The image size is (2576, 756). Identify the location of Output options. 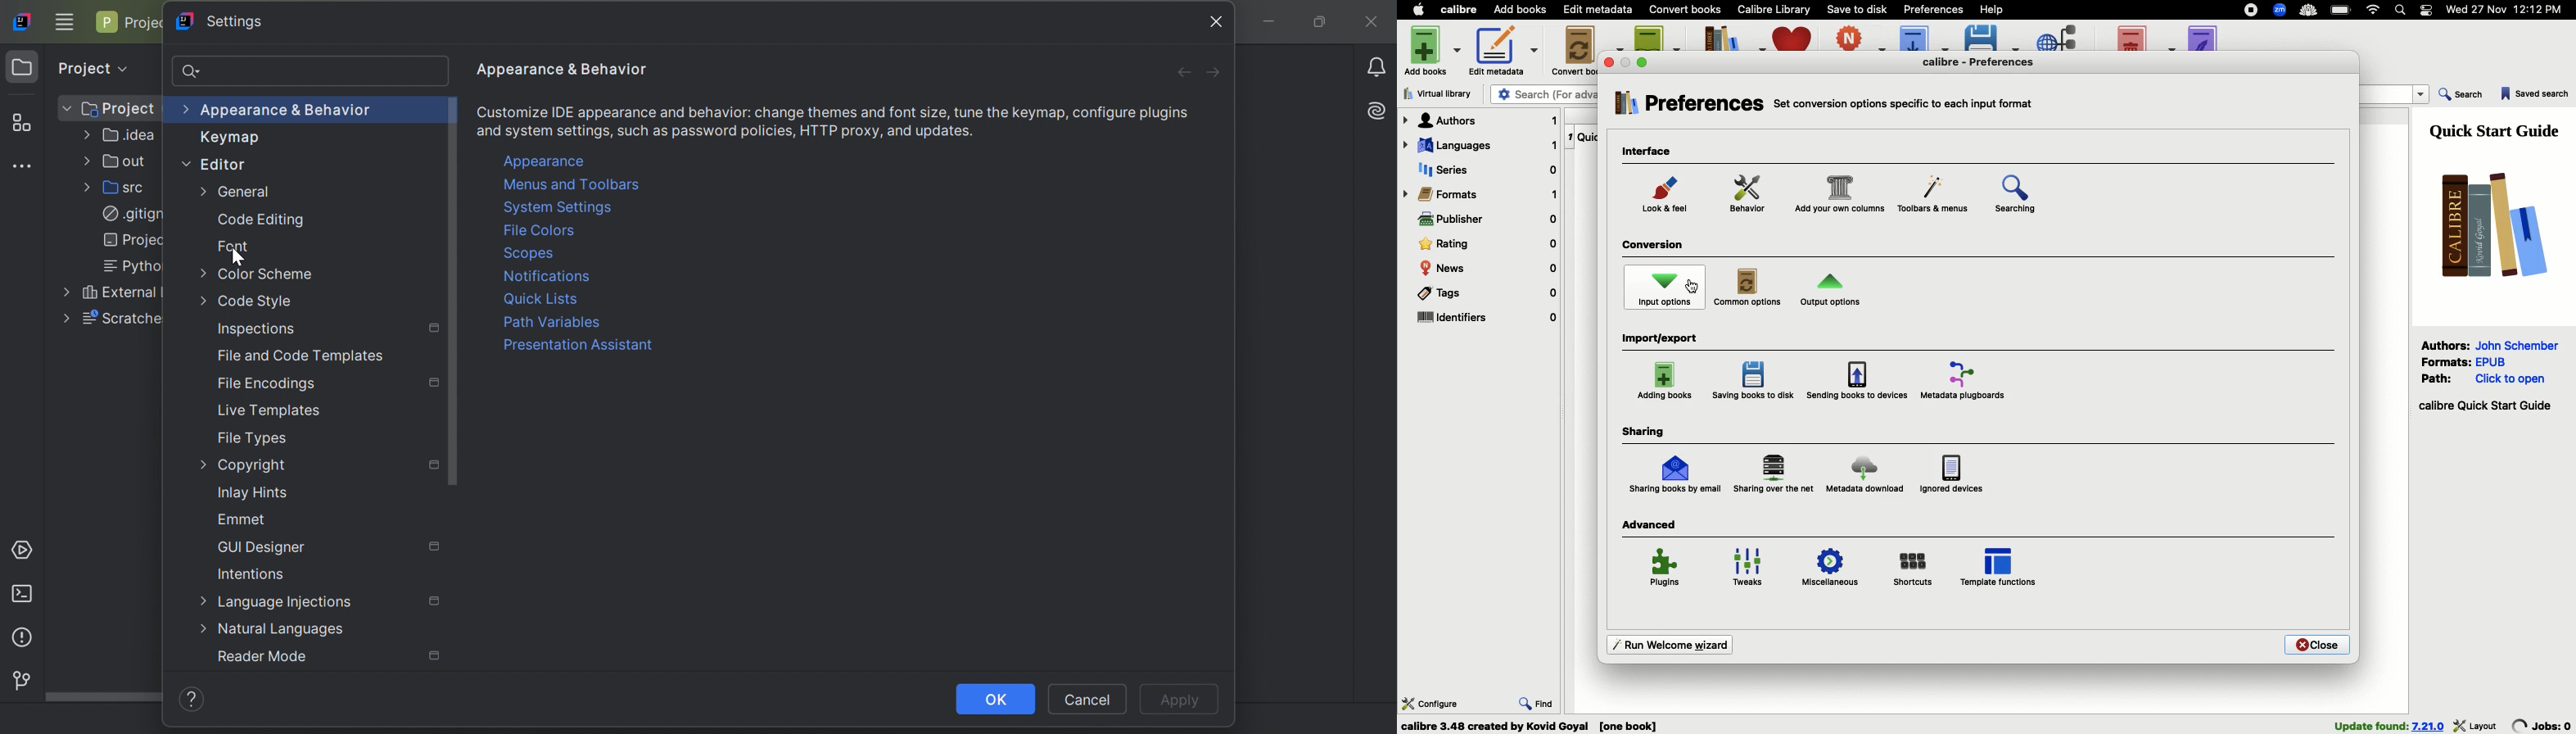
(1831, 293).